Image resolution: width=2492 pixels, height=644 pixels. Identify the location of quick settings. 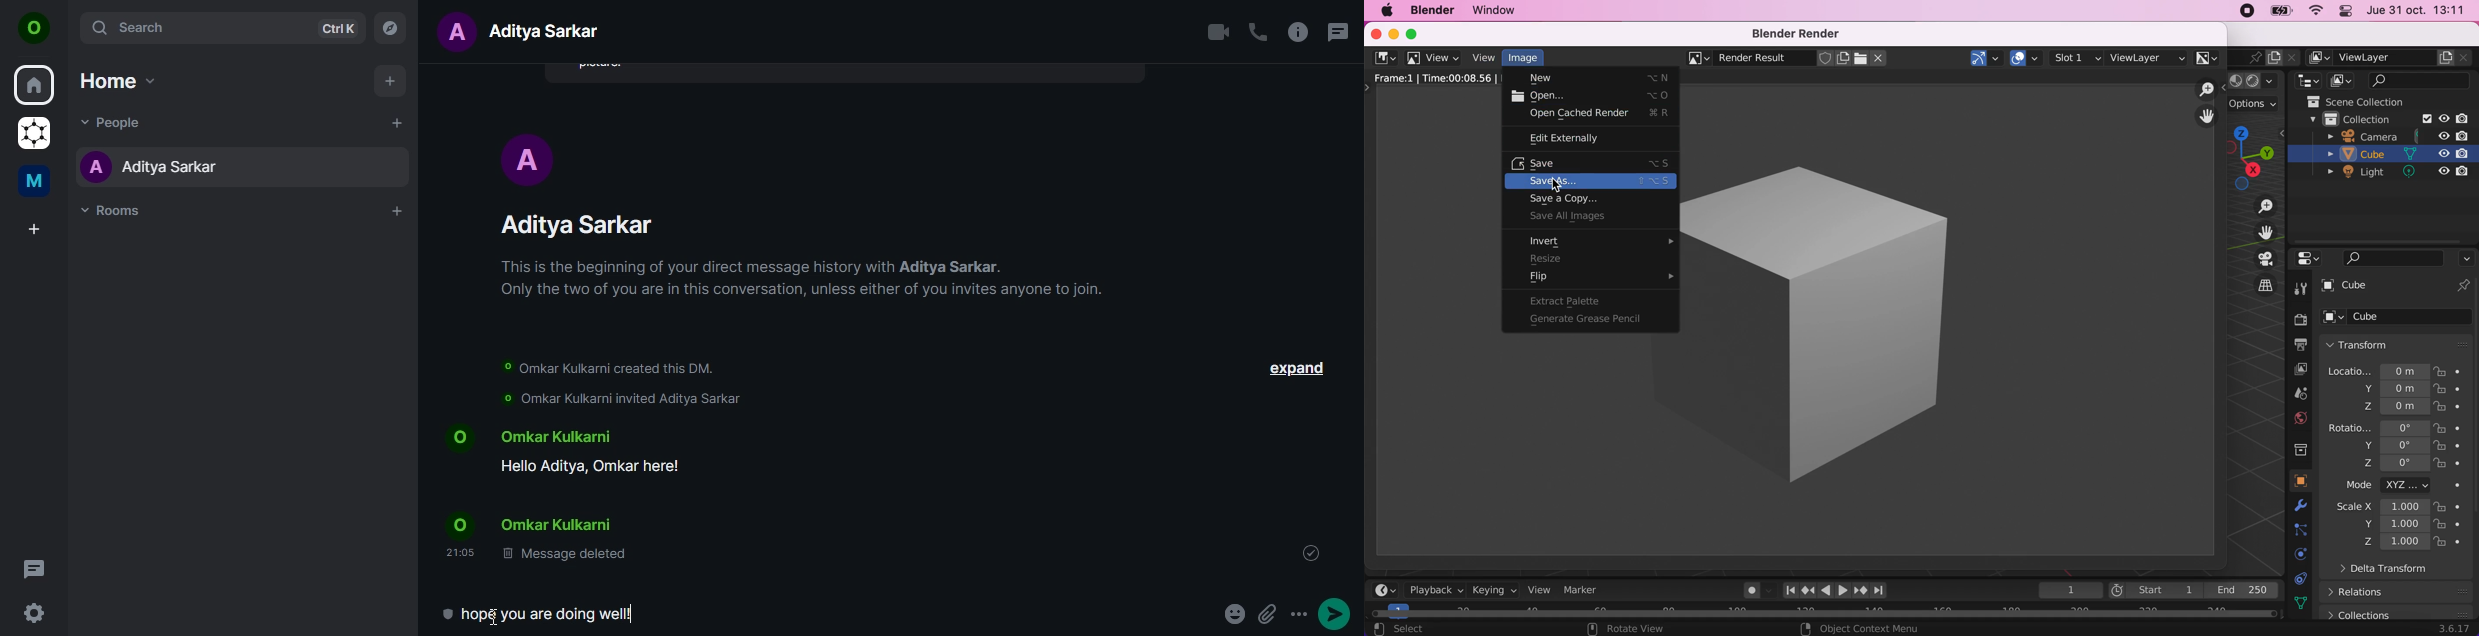
(34, 613).